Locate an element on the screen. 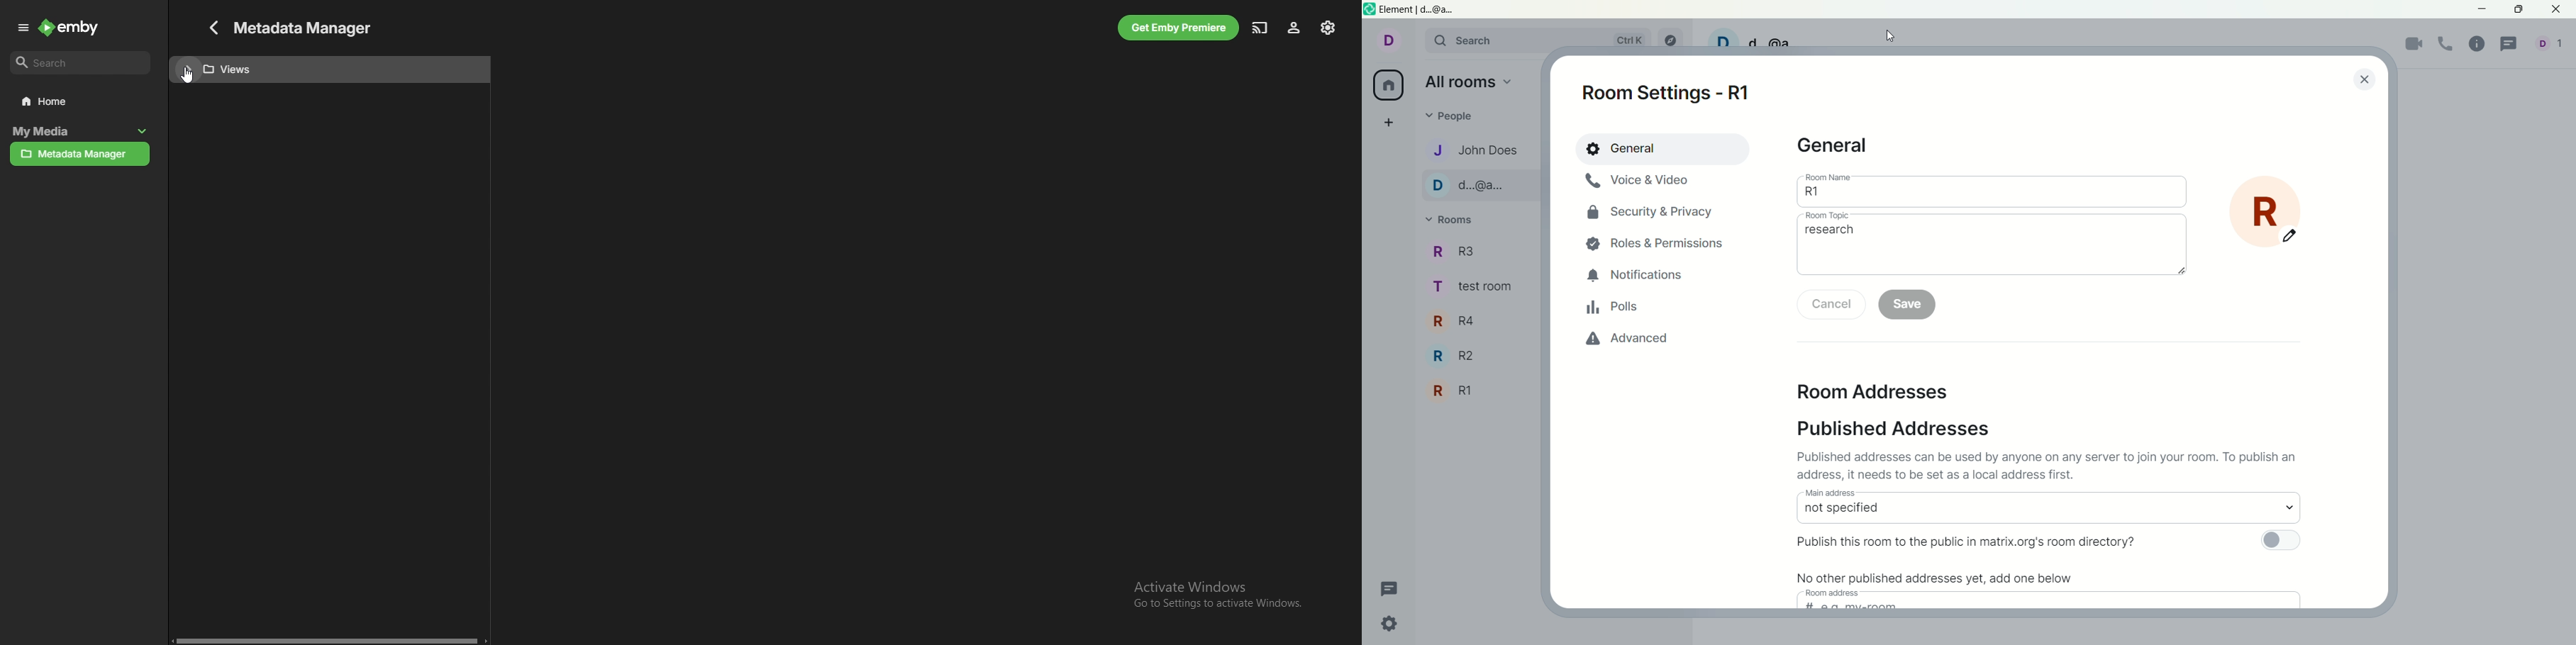 Image resolution: width=2576 pixels, height=672 pixels. advanced is located at coordinates (1621, 338).